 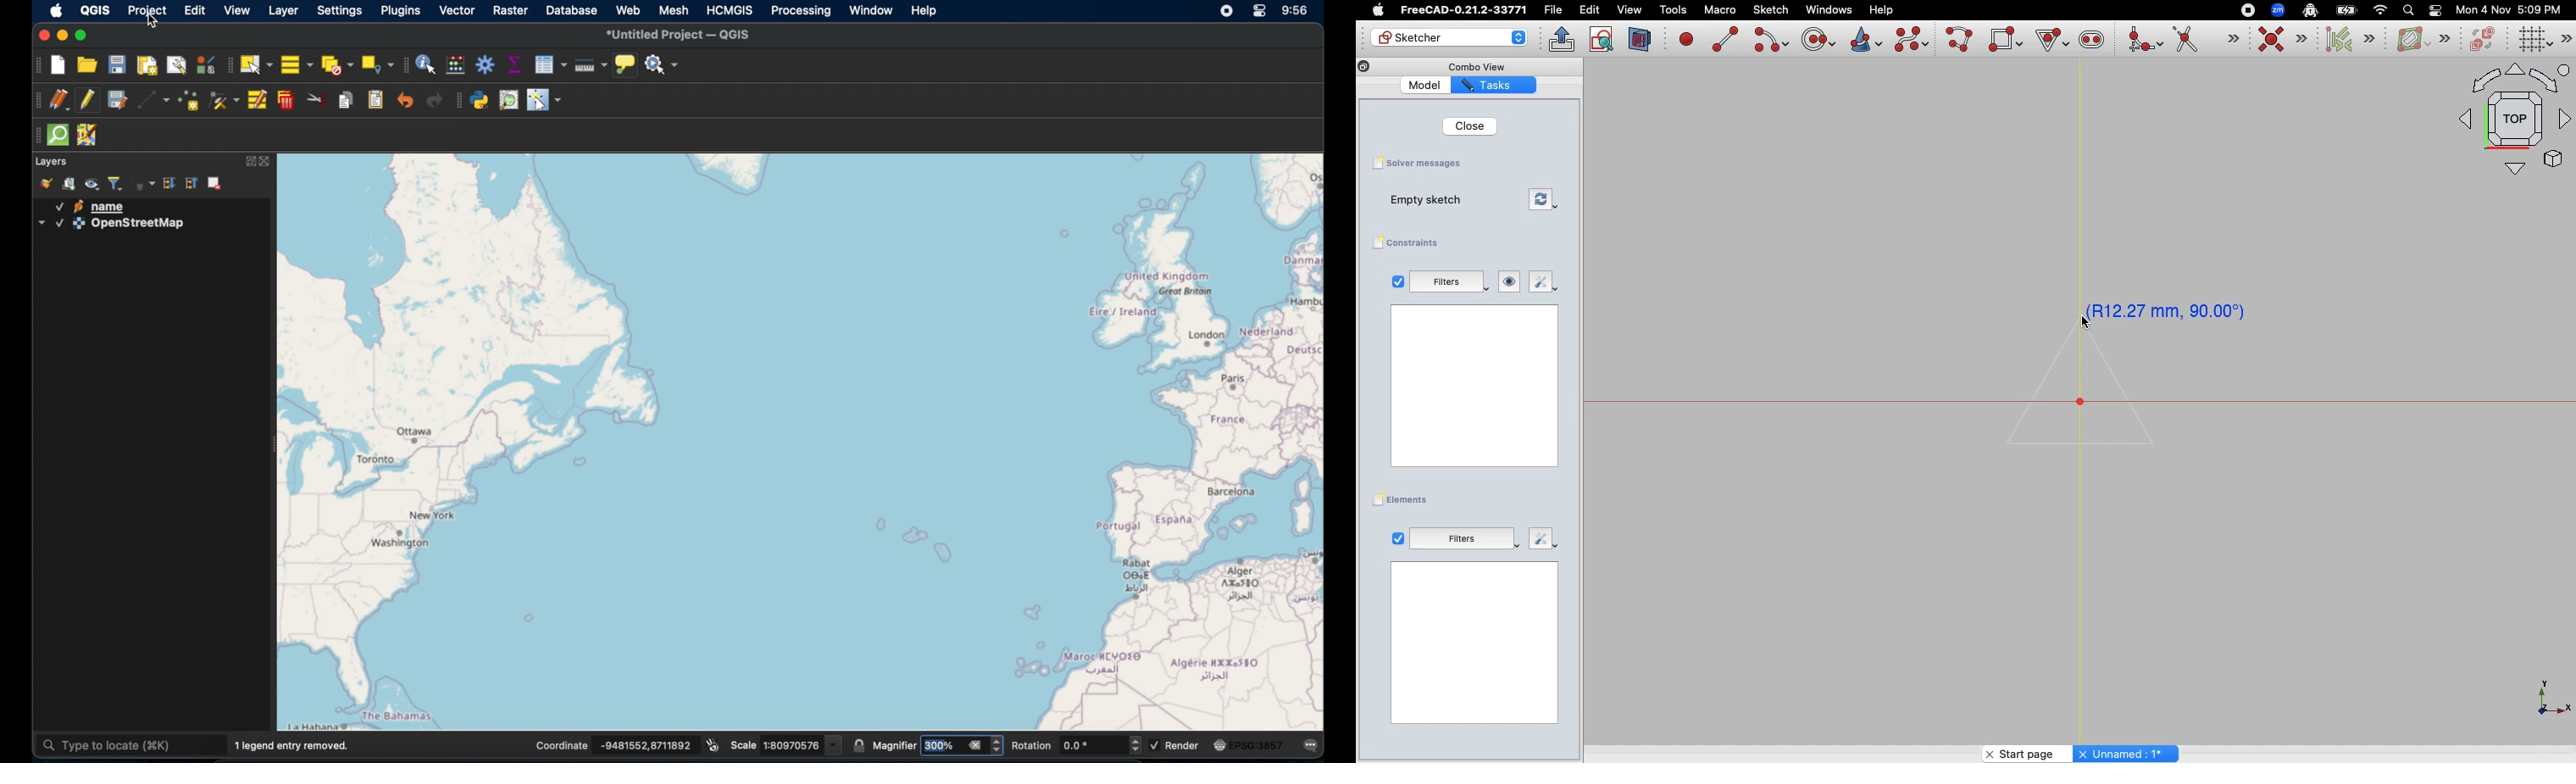 I want to click on minimize, so click(x=63, y=36).